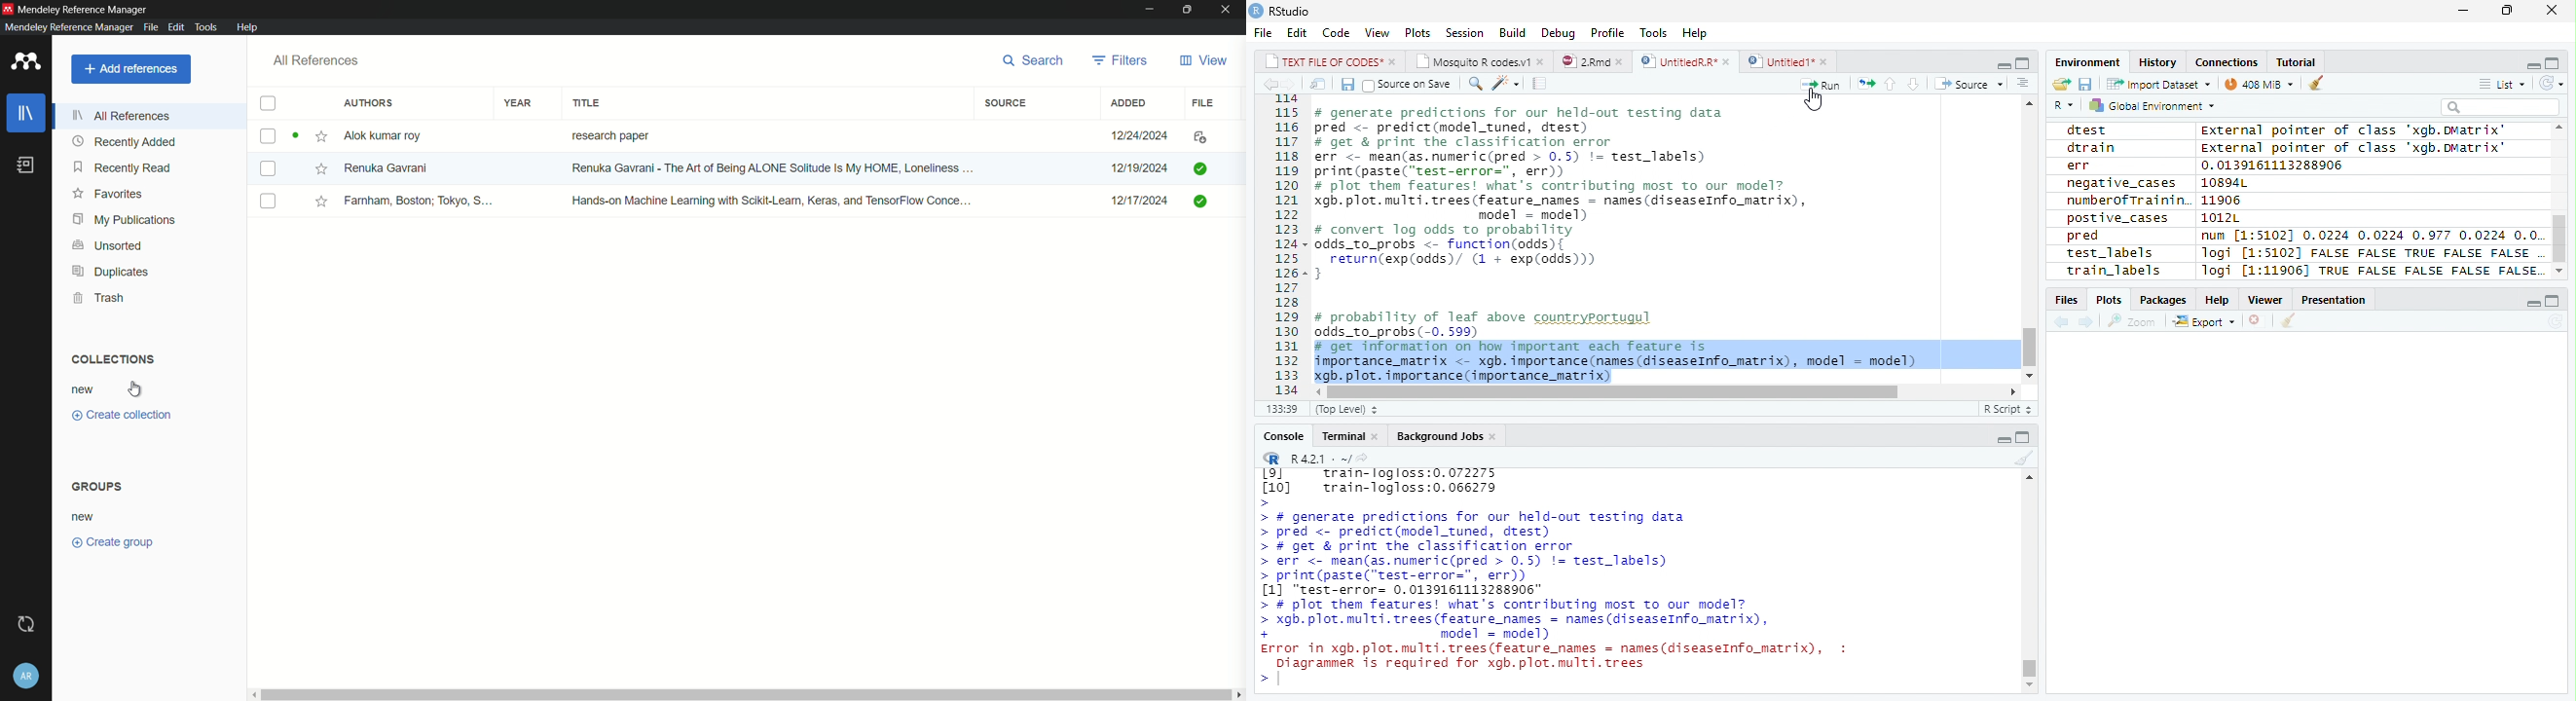 This screenshot has height=728, width=2576. I want to click on dtrain, so click(2090, 148).